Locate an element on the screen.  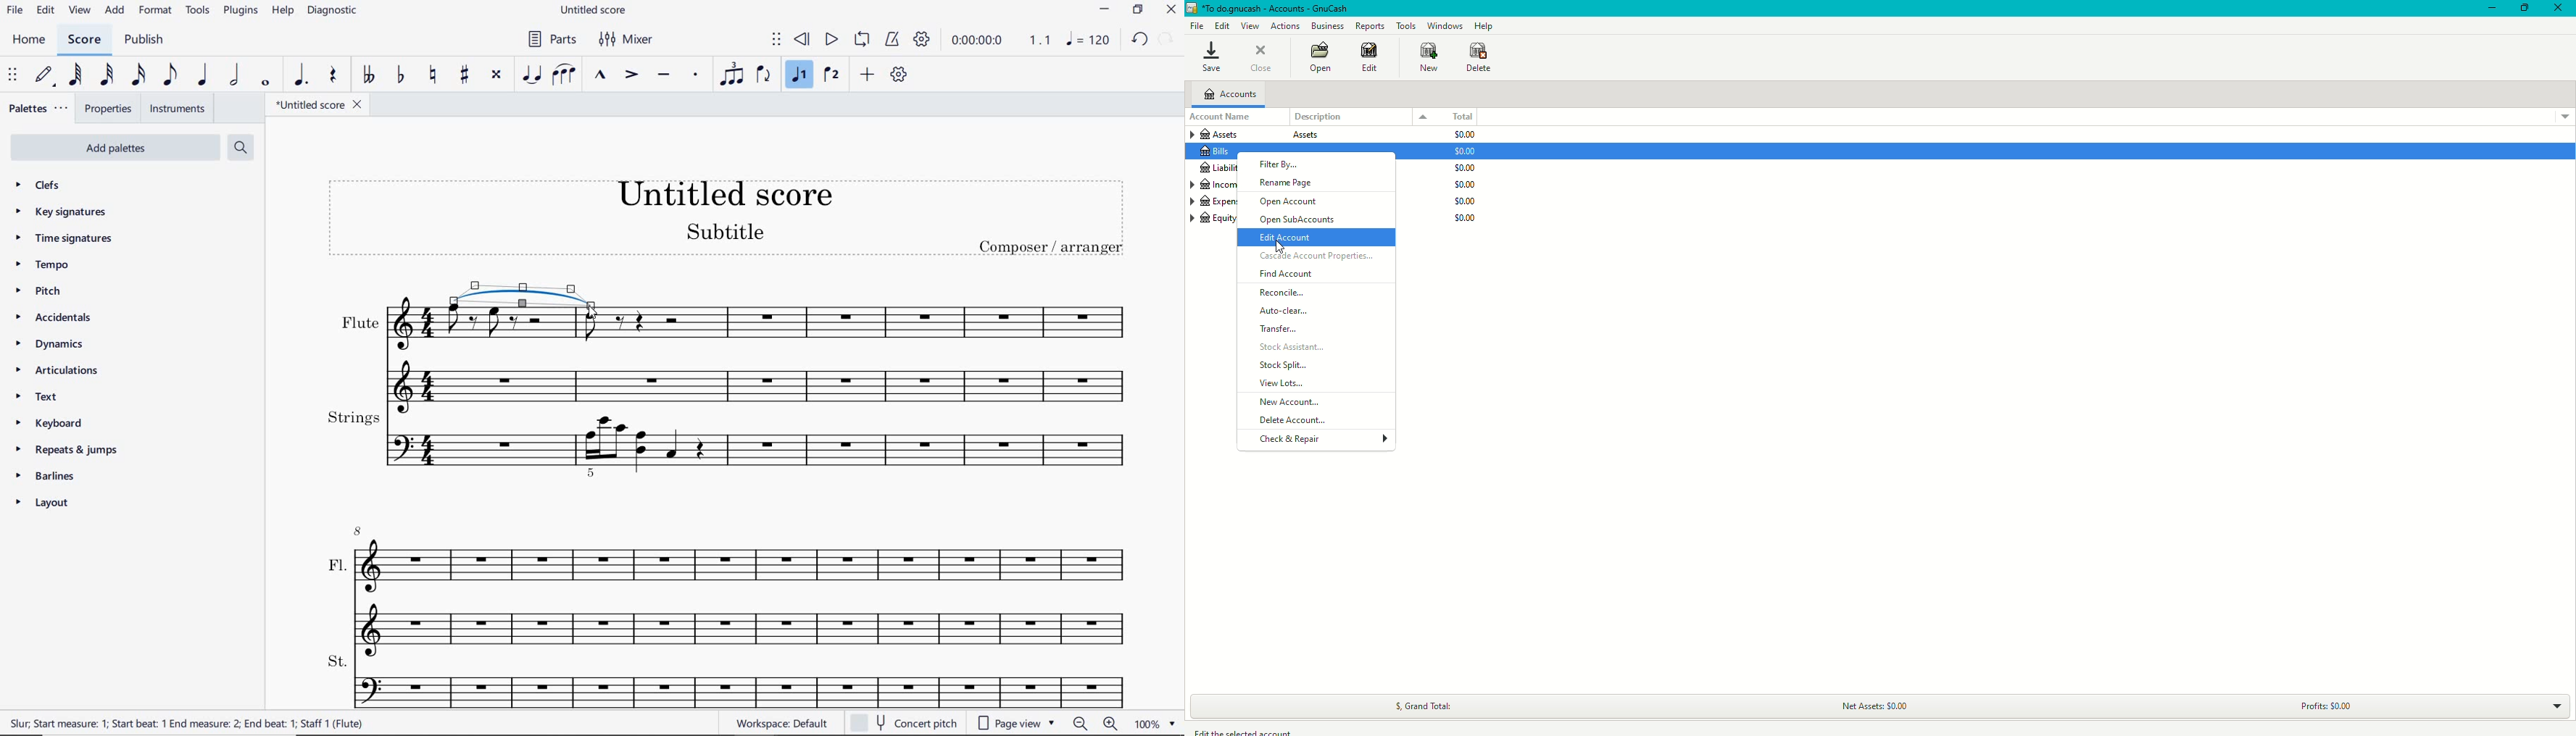
Reports is located at coordinates (1371, 25).